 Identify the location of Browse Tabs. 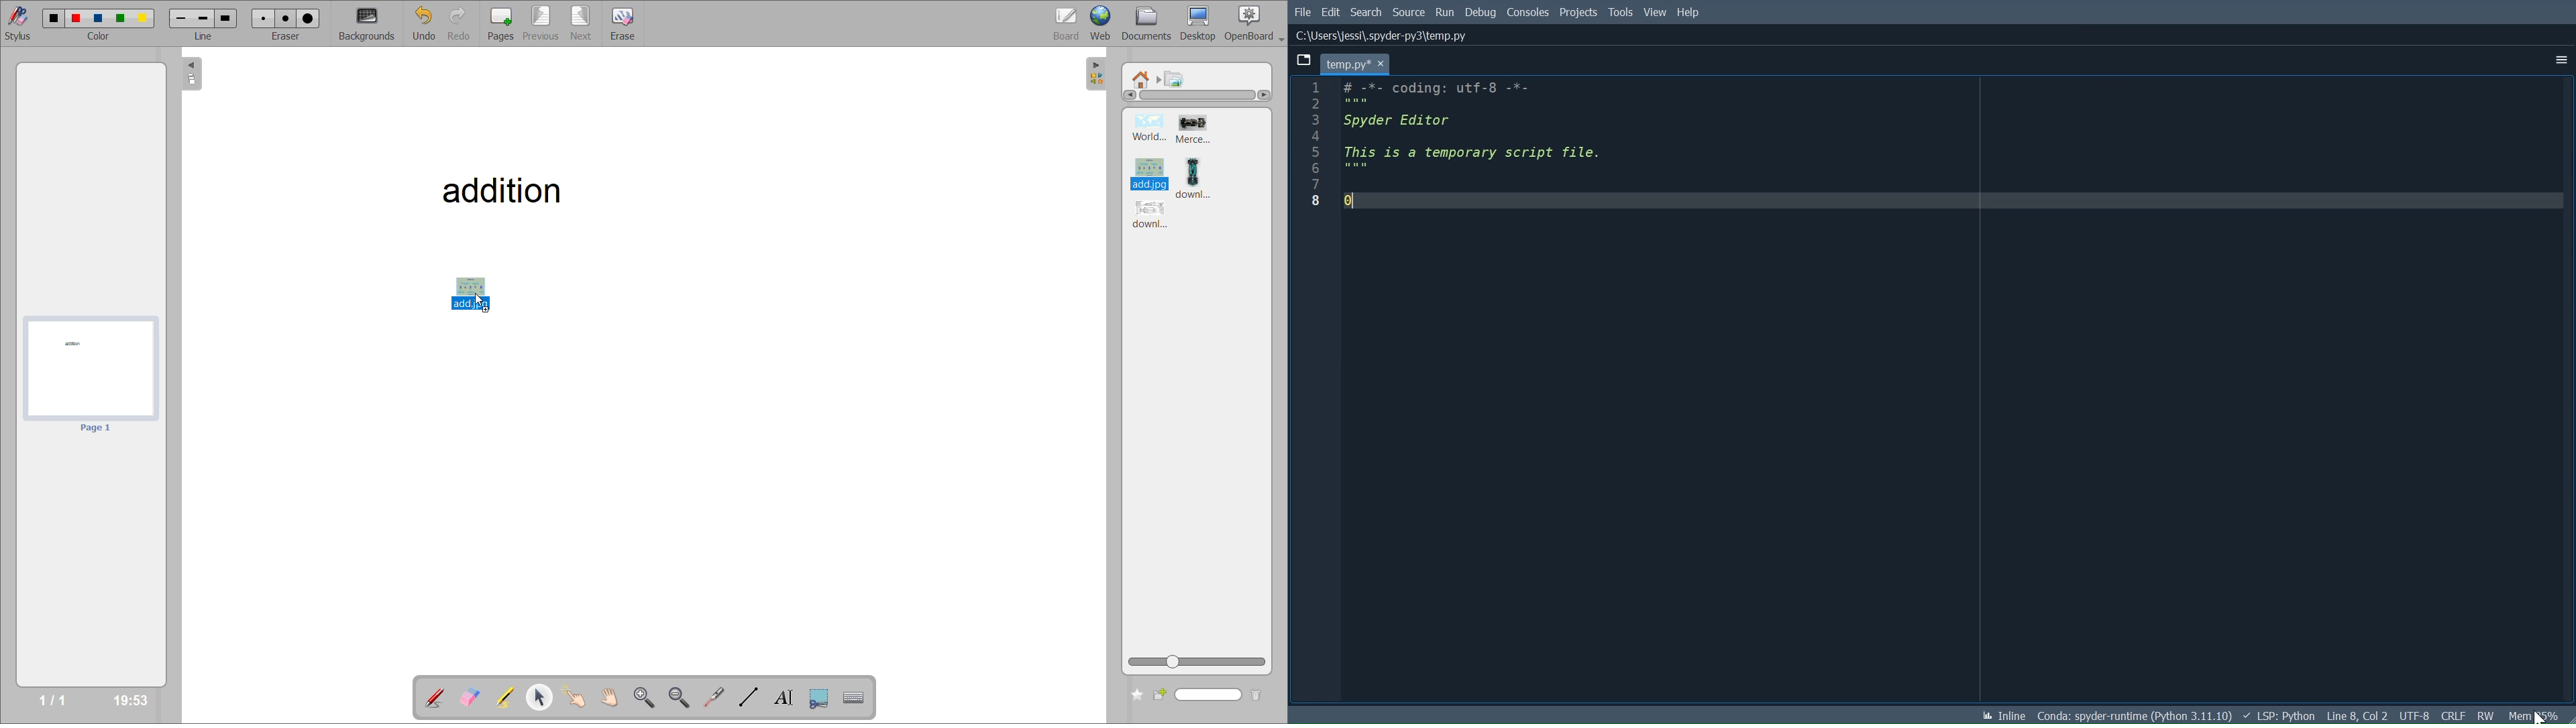
(1302, 60).